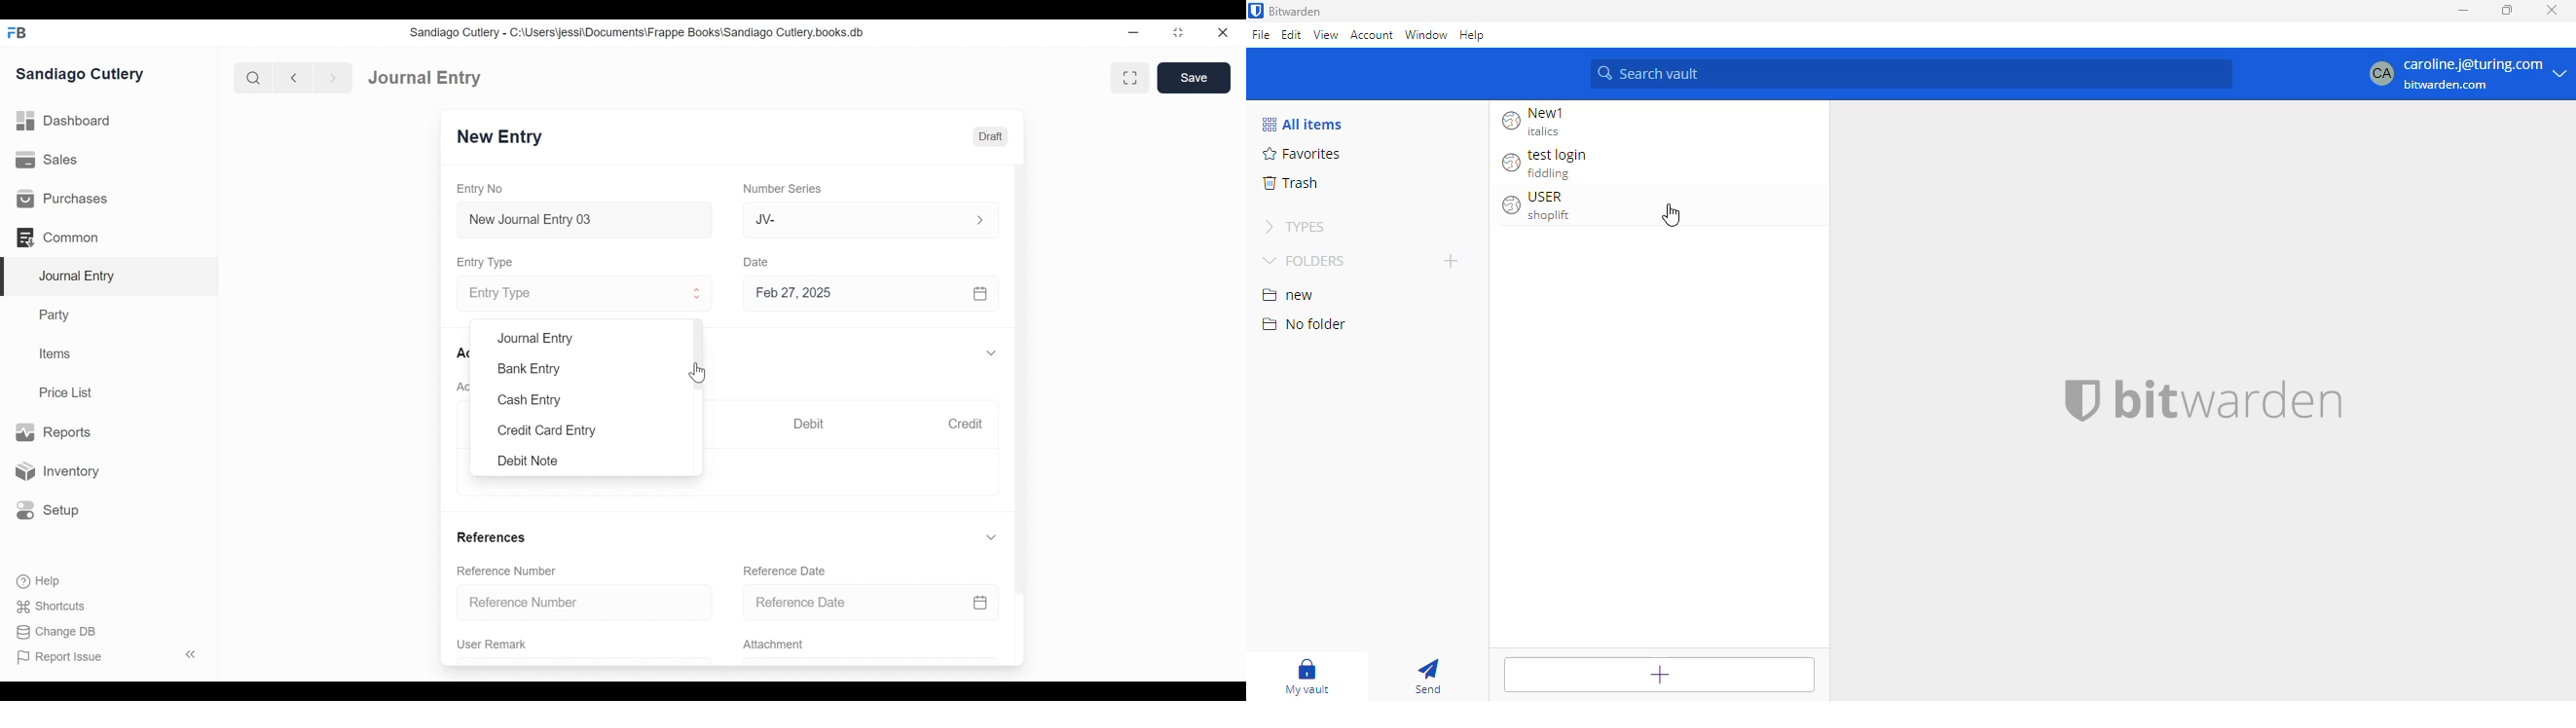 The width and height of the screenshot is (2576, 728). I want to click on Reference Number, so click(582, 604).